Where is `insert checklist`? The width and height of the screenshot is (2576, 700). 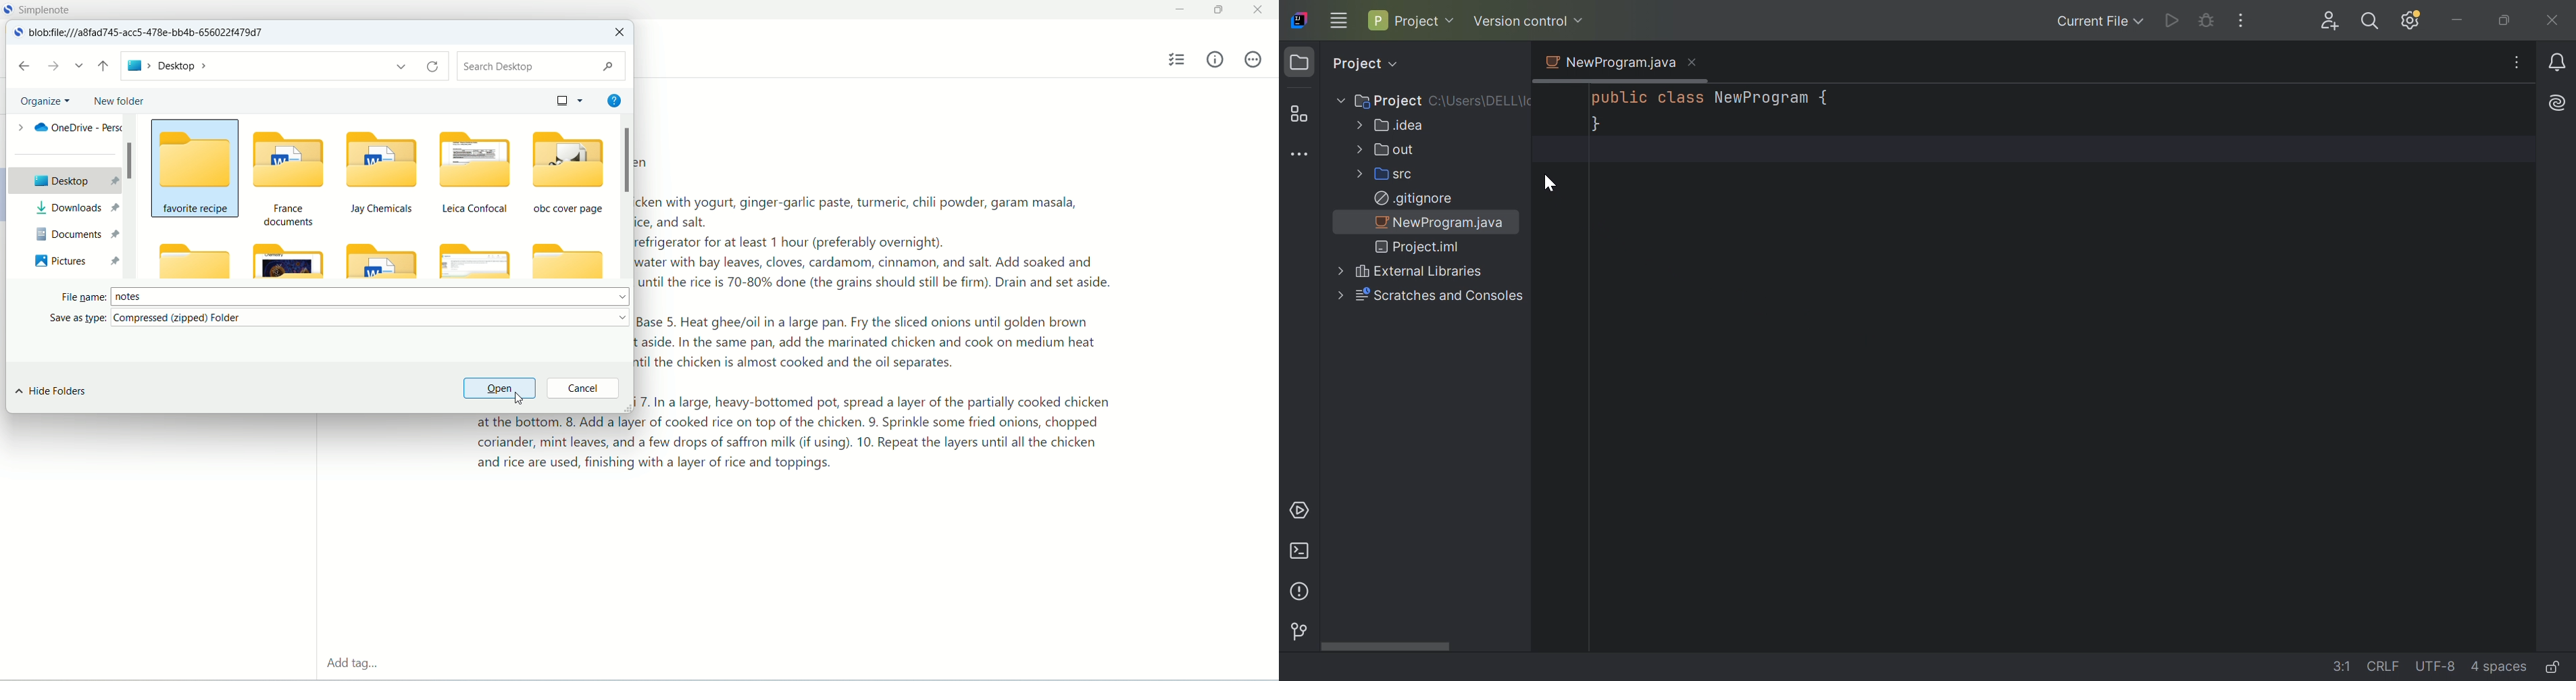
insert checklist is located at coordinates (1179, 60).